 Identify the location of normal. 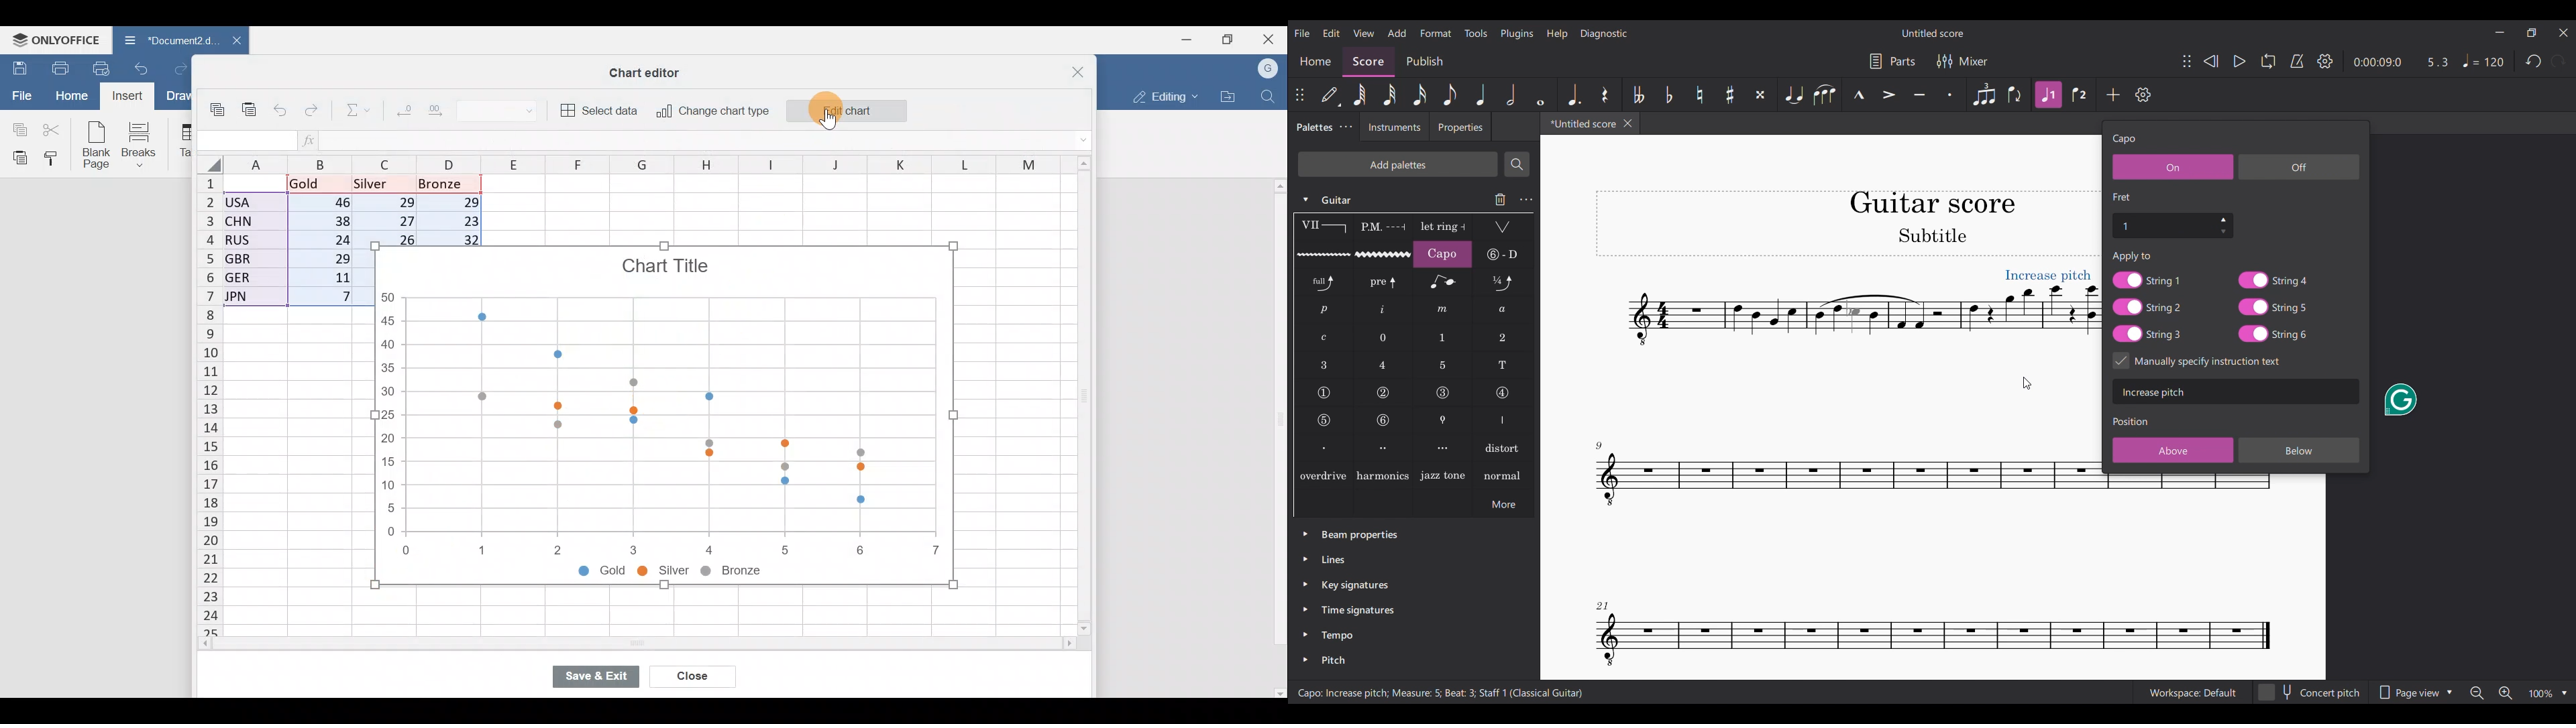
(1503, 475).